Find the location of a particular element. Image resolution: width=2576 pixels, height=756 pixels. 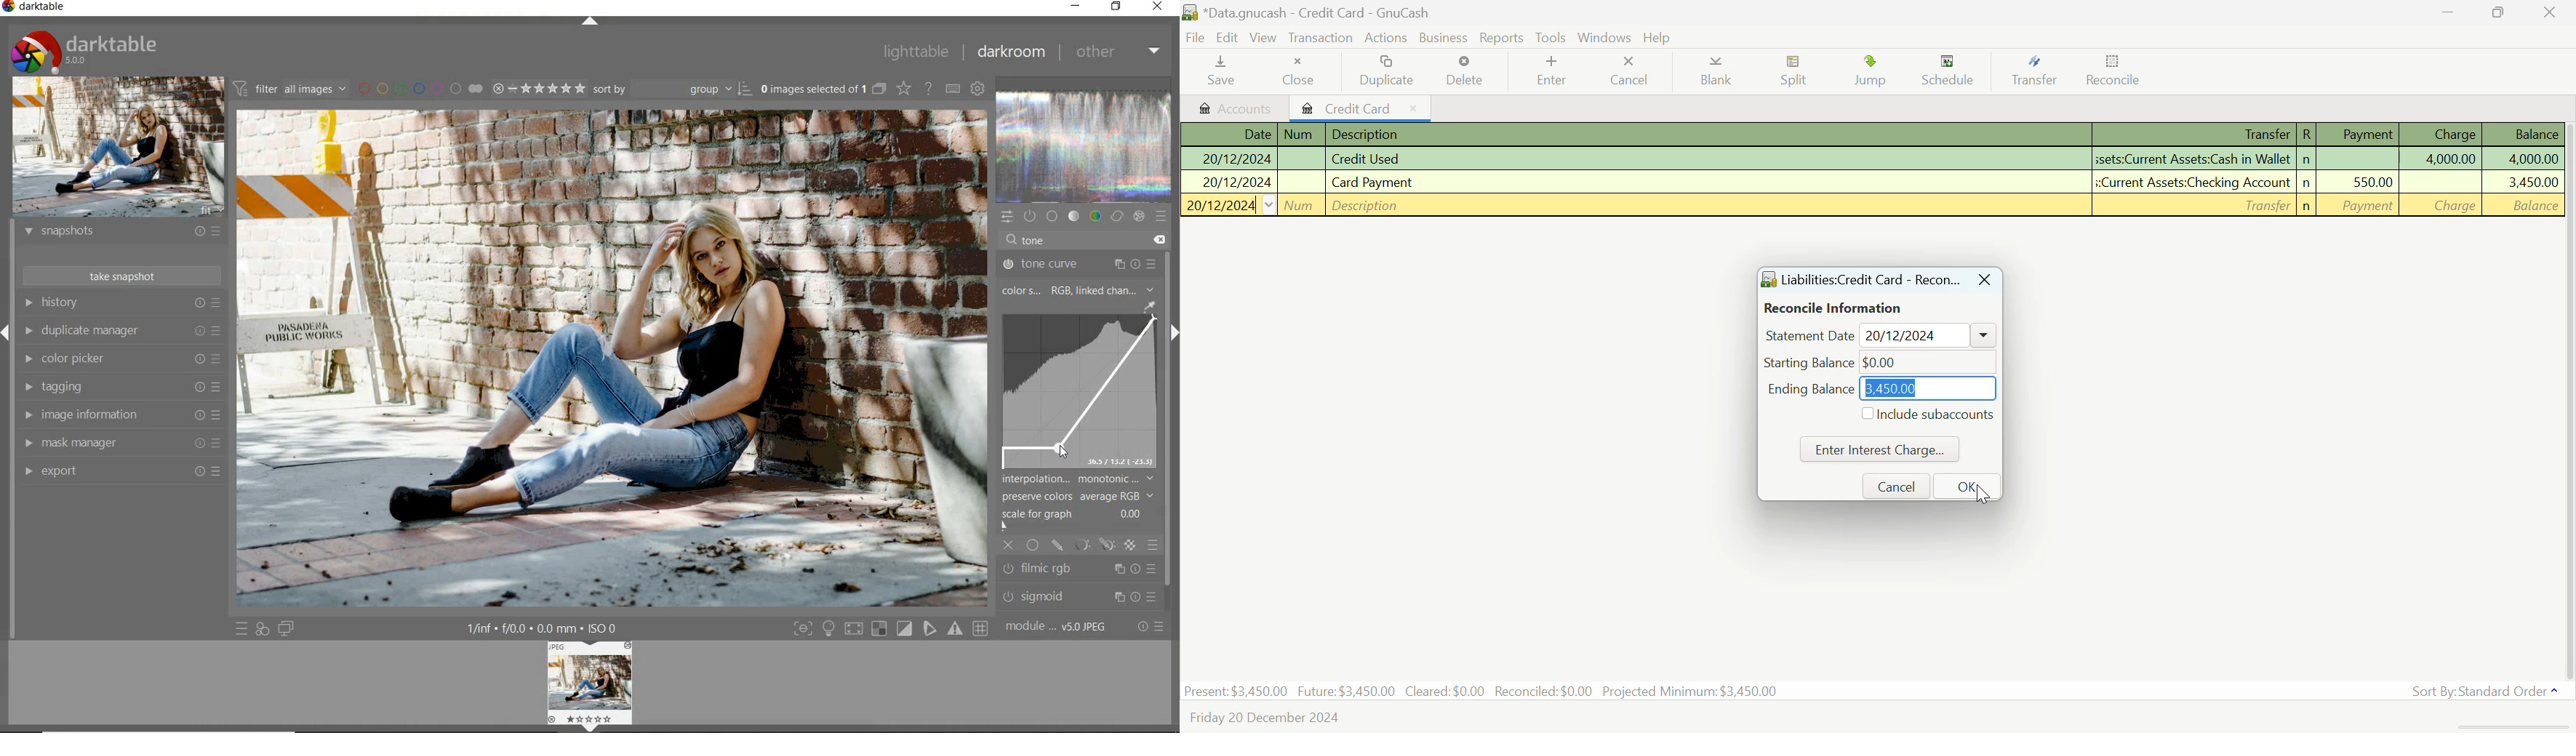

*Data.gnucash - Credit Card - GnuCash is located at coordinates (1311, 12).